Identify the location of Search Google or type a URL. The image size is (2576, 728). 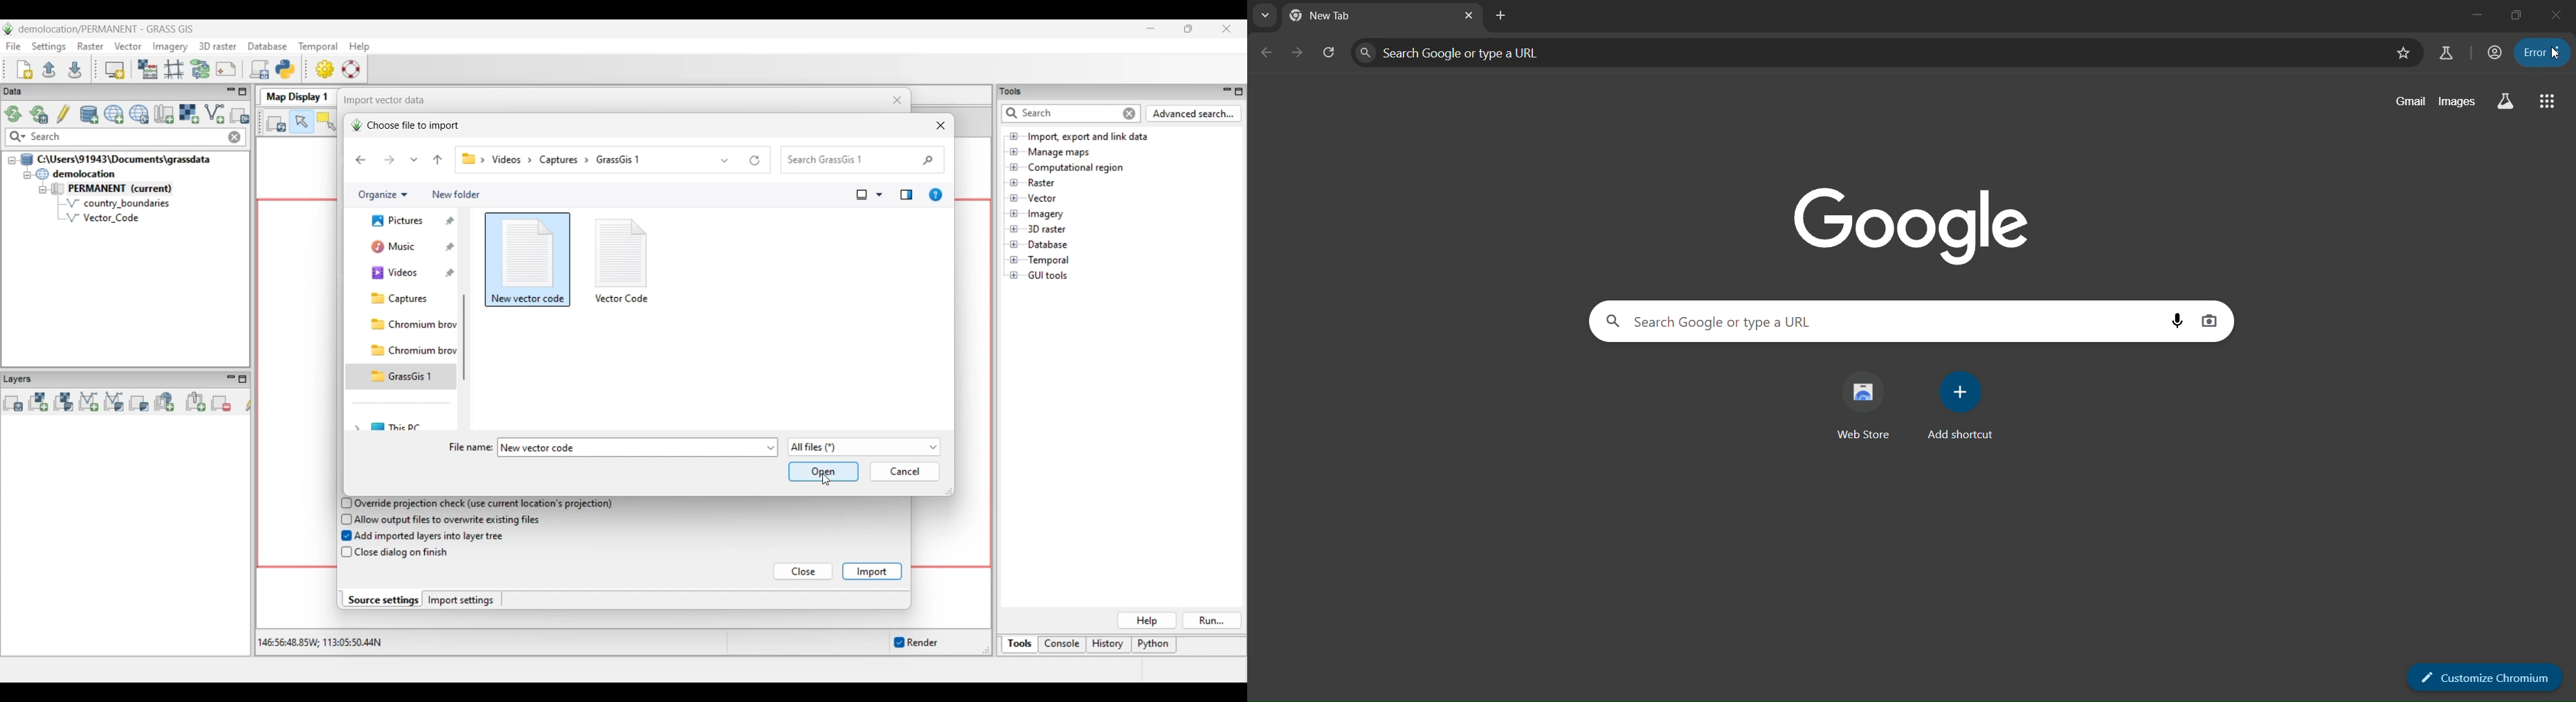
(1879, 322).